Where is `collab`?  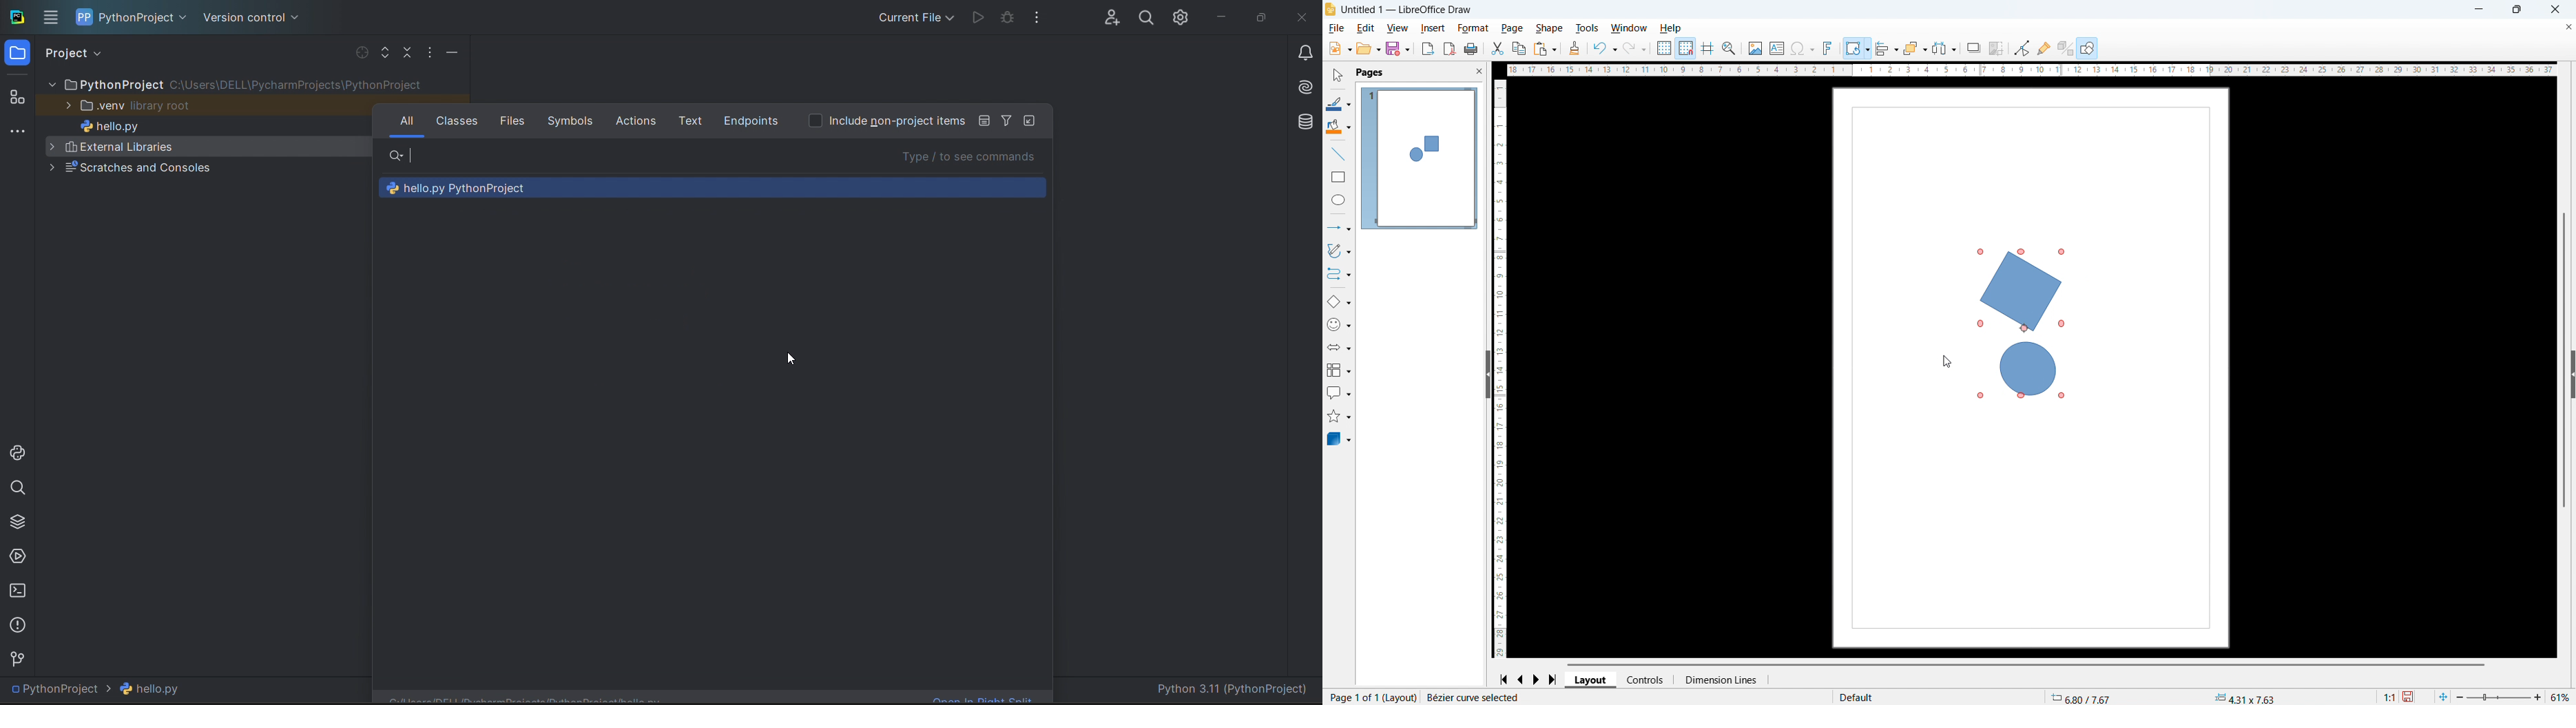
collab is located at coordinates (1112, 18).